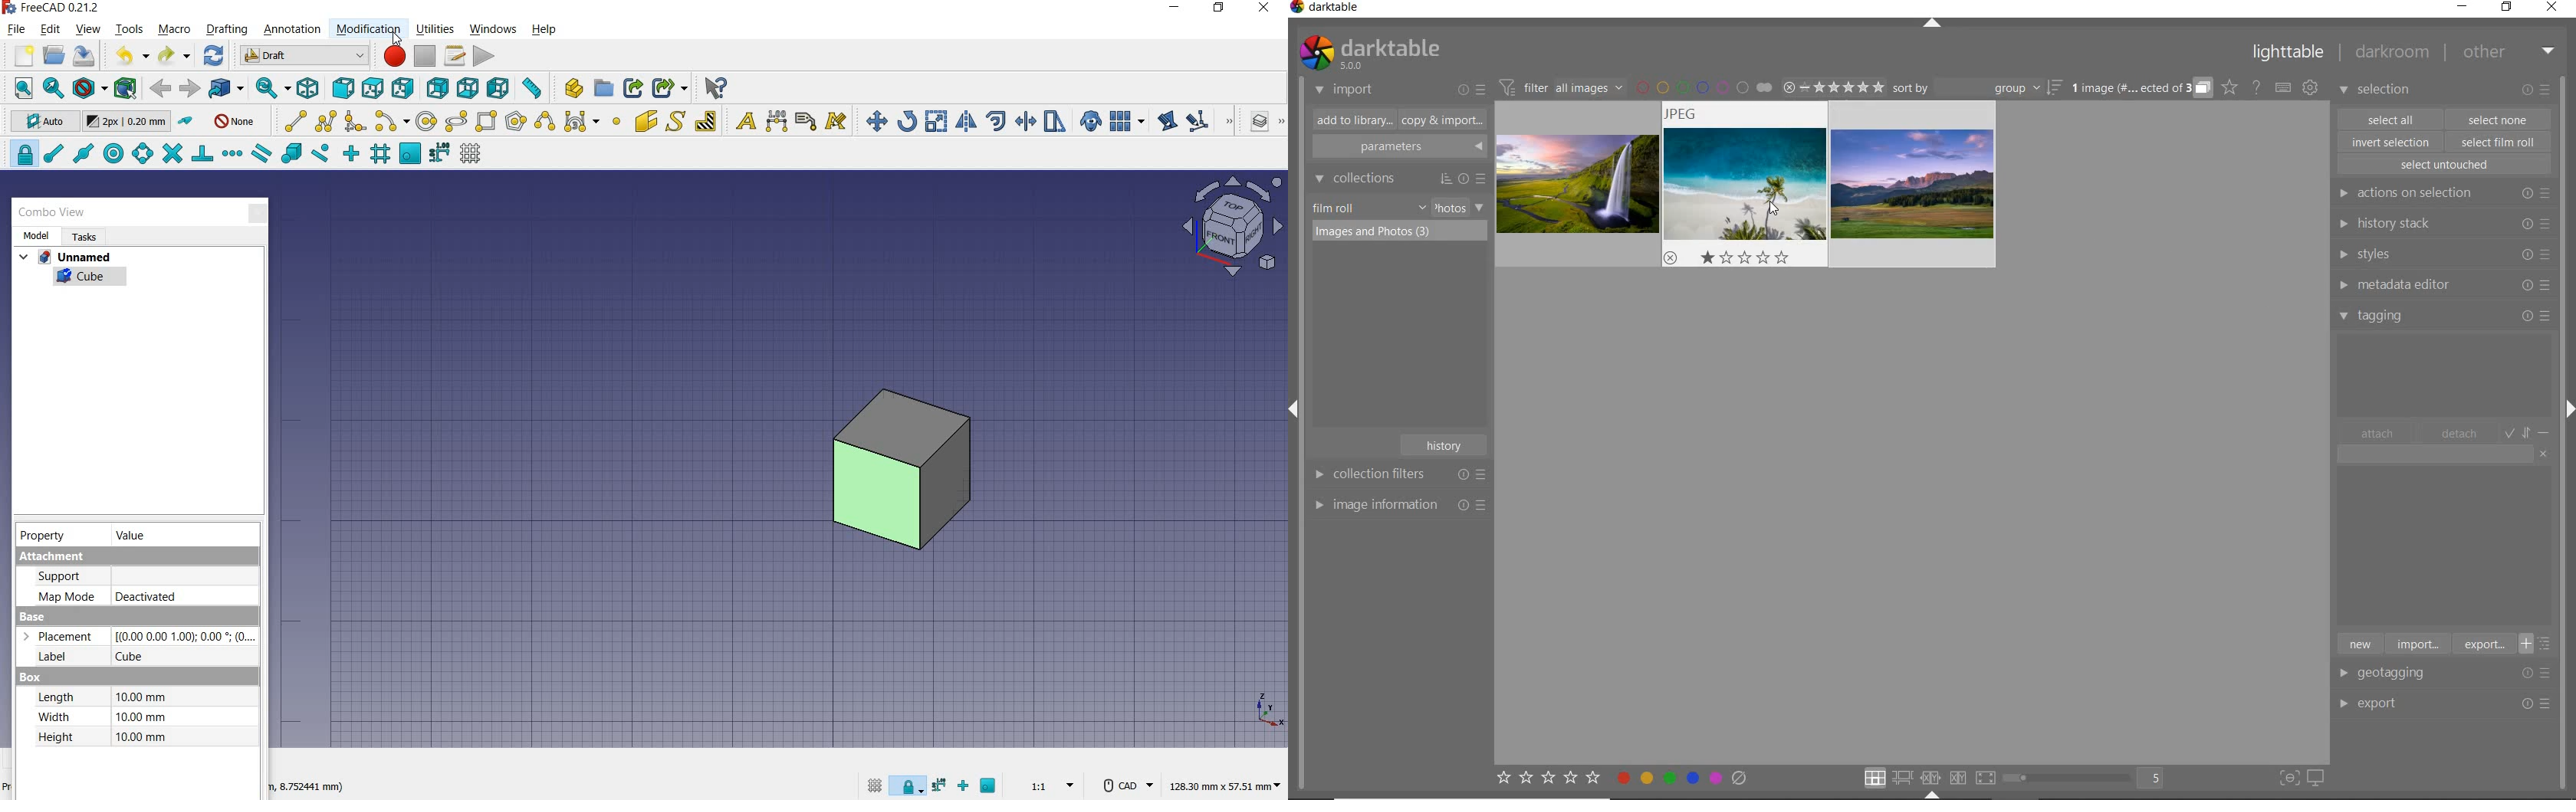 Image resolution: width=2576 pixels, height=812 pixels. I want to click on tasks, so click(83, 237).